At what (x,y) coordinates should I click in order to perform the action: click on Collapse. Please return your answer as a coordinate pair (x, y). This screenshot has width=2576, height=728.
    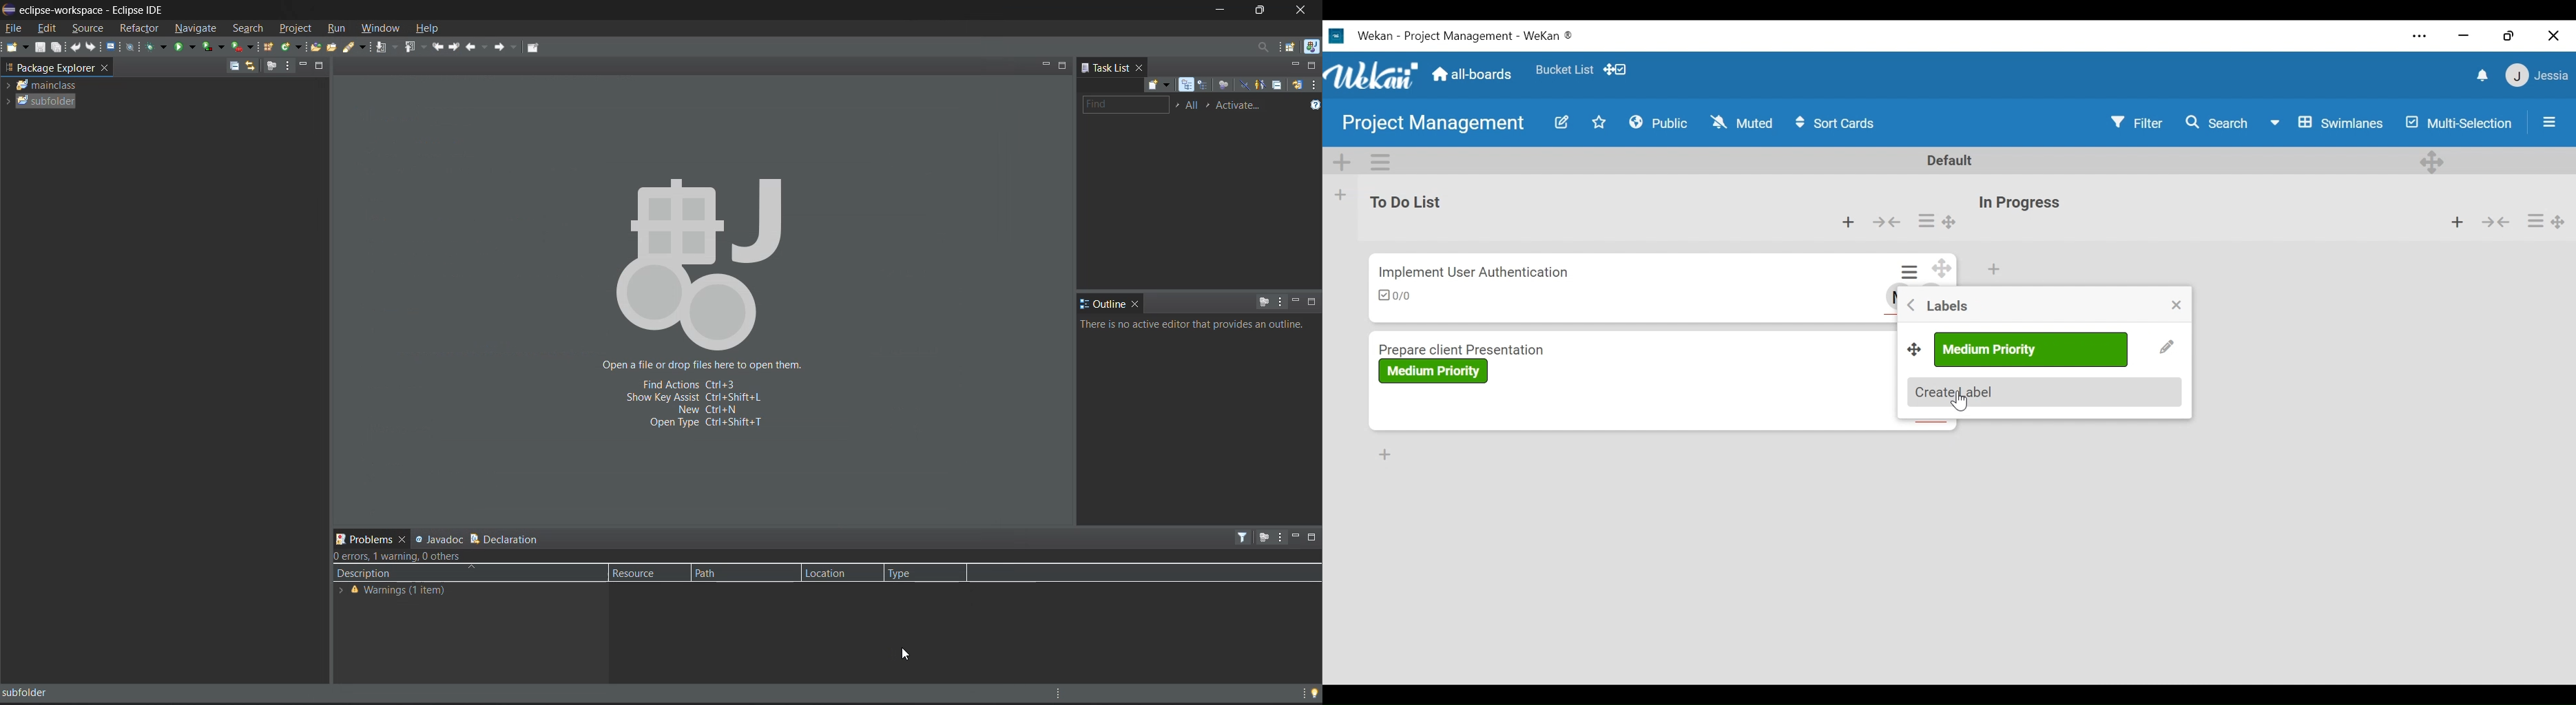
    Looking at the image, I should click on (1886, 223).